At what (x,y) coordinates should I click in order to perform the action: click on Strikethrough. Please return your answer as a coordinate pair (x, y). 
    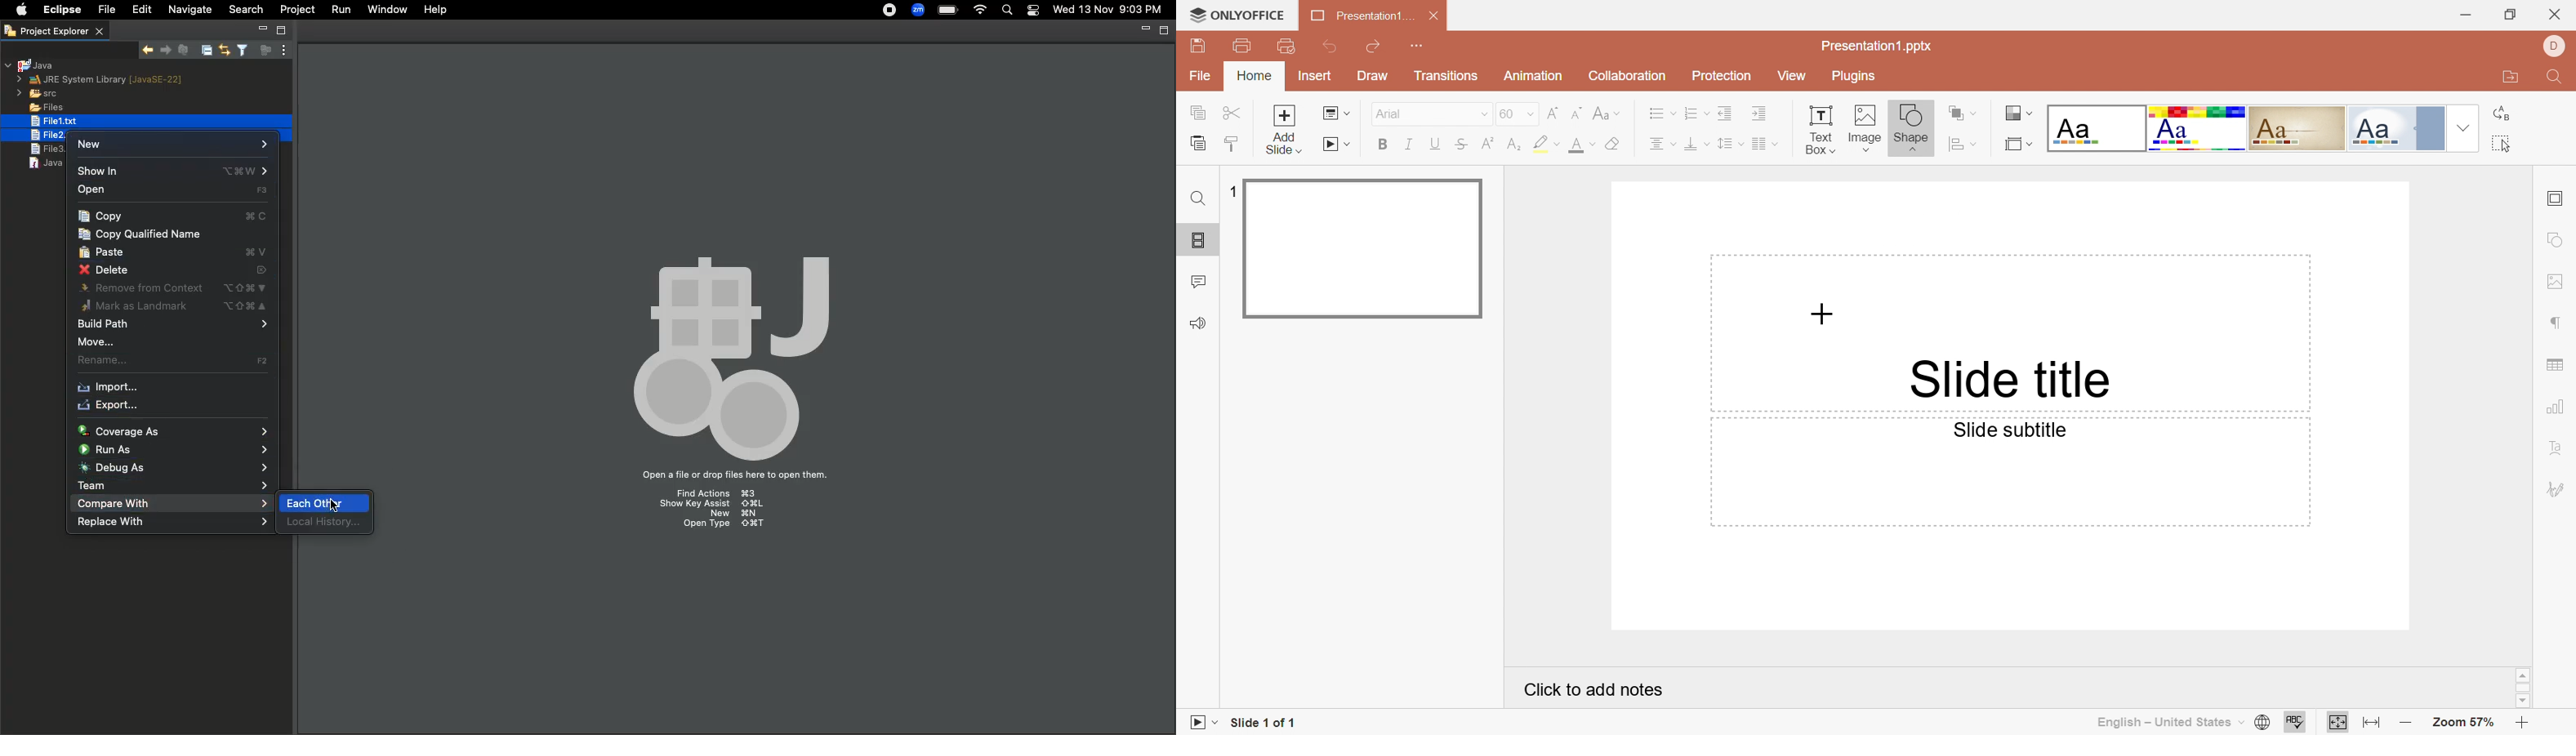
    Looking at the image, I should click on (1463, 145).